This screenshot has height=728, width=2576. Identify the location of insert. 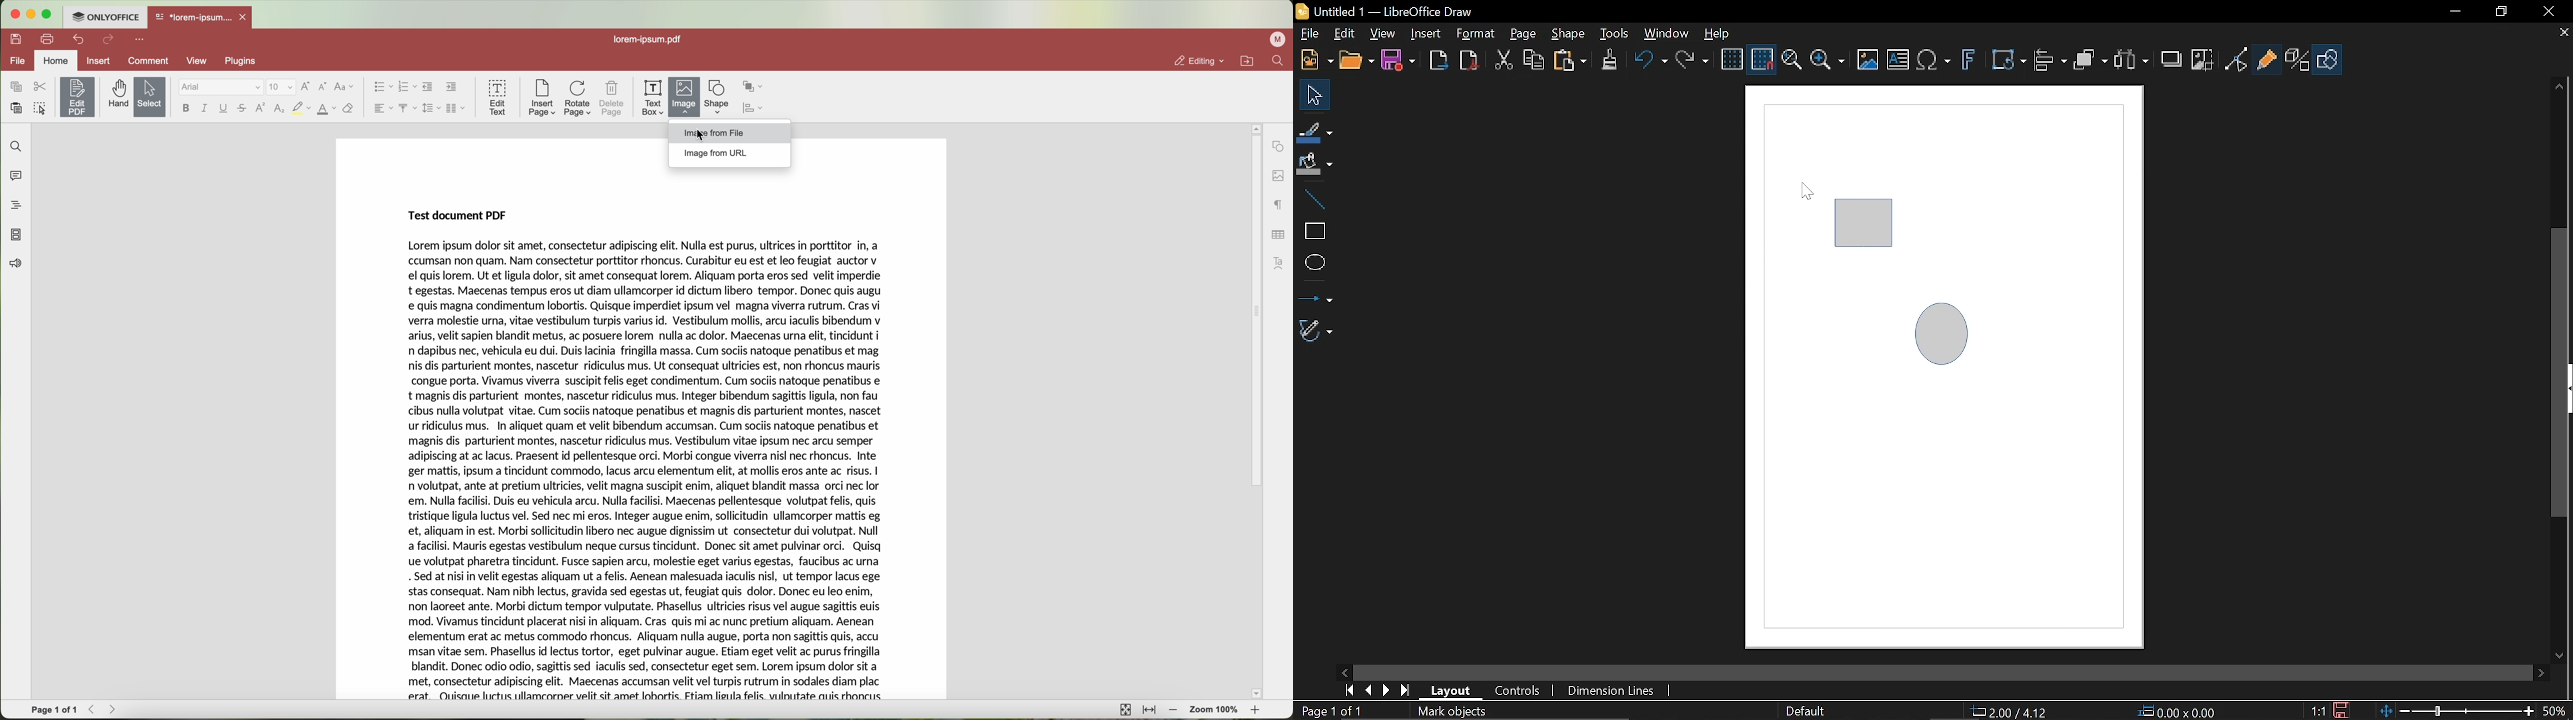
(98, 60).